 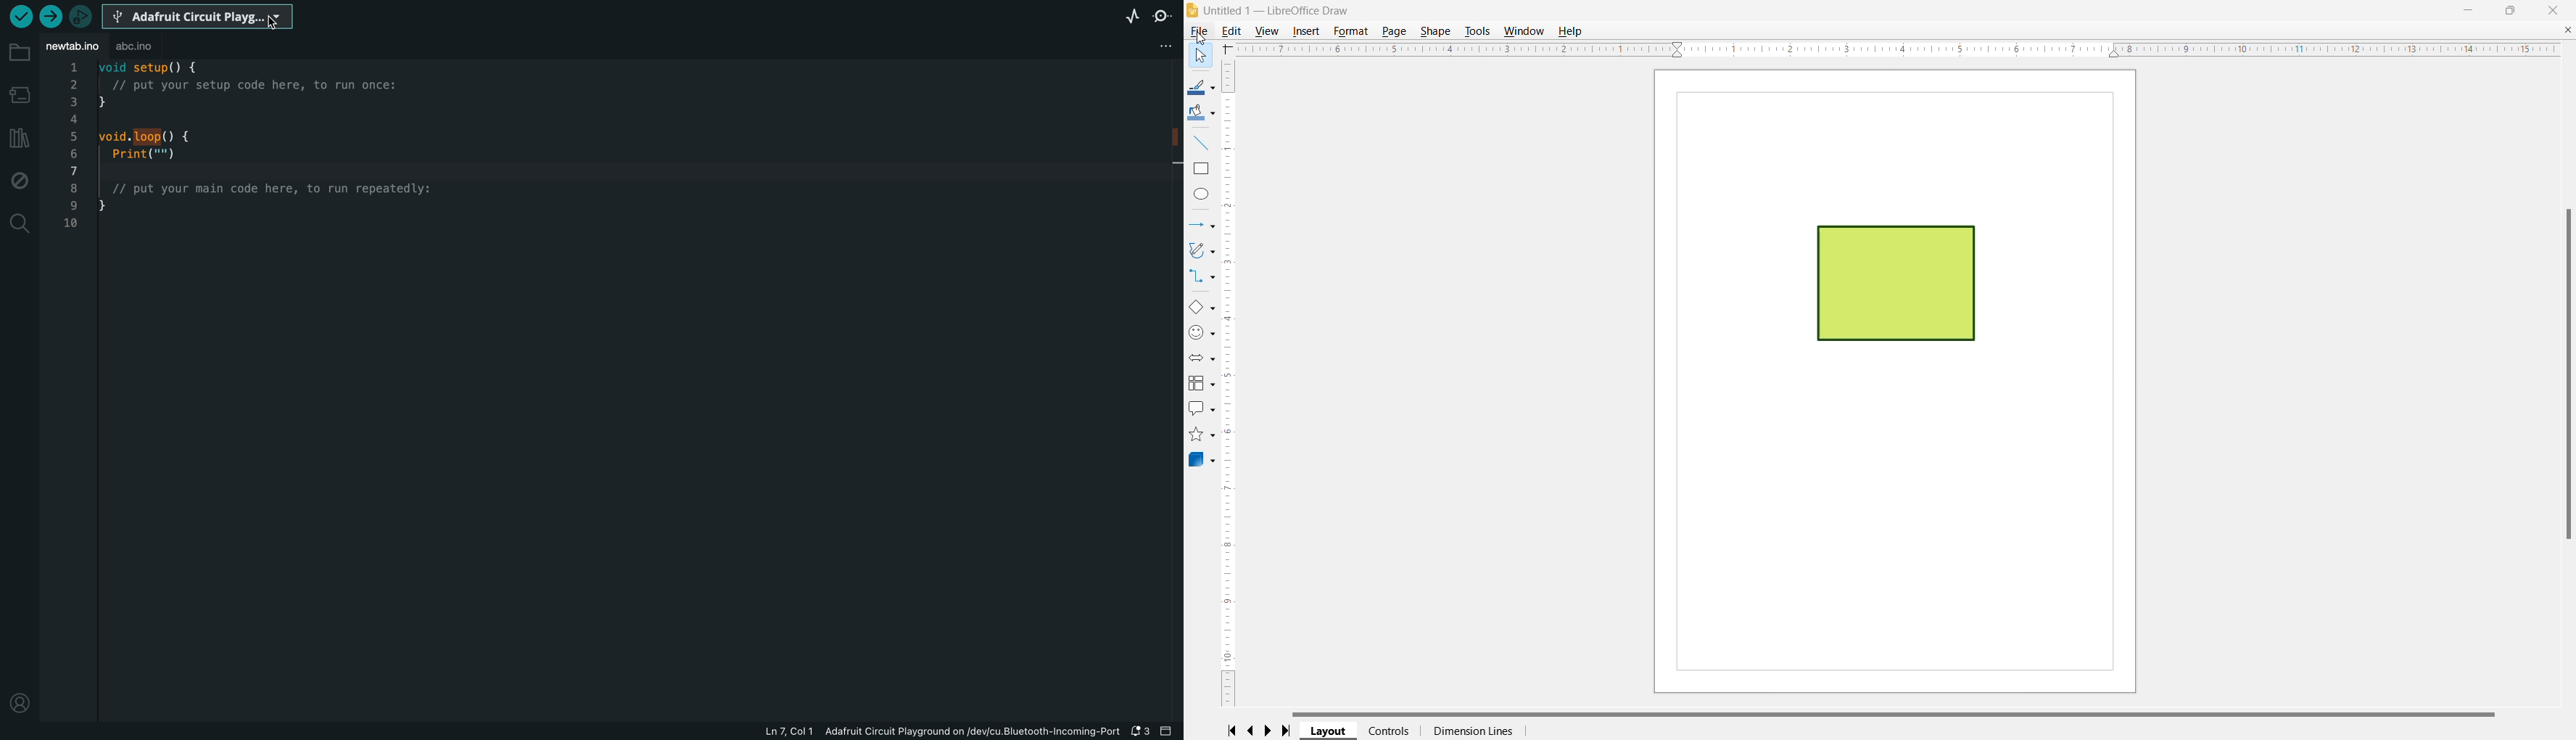 What do you see at coordinates (1435, 31) in the screenshot?
I see `Shape` at bounding box center [1435, 31].